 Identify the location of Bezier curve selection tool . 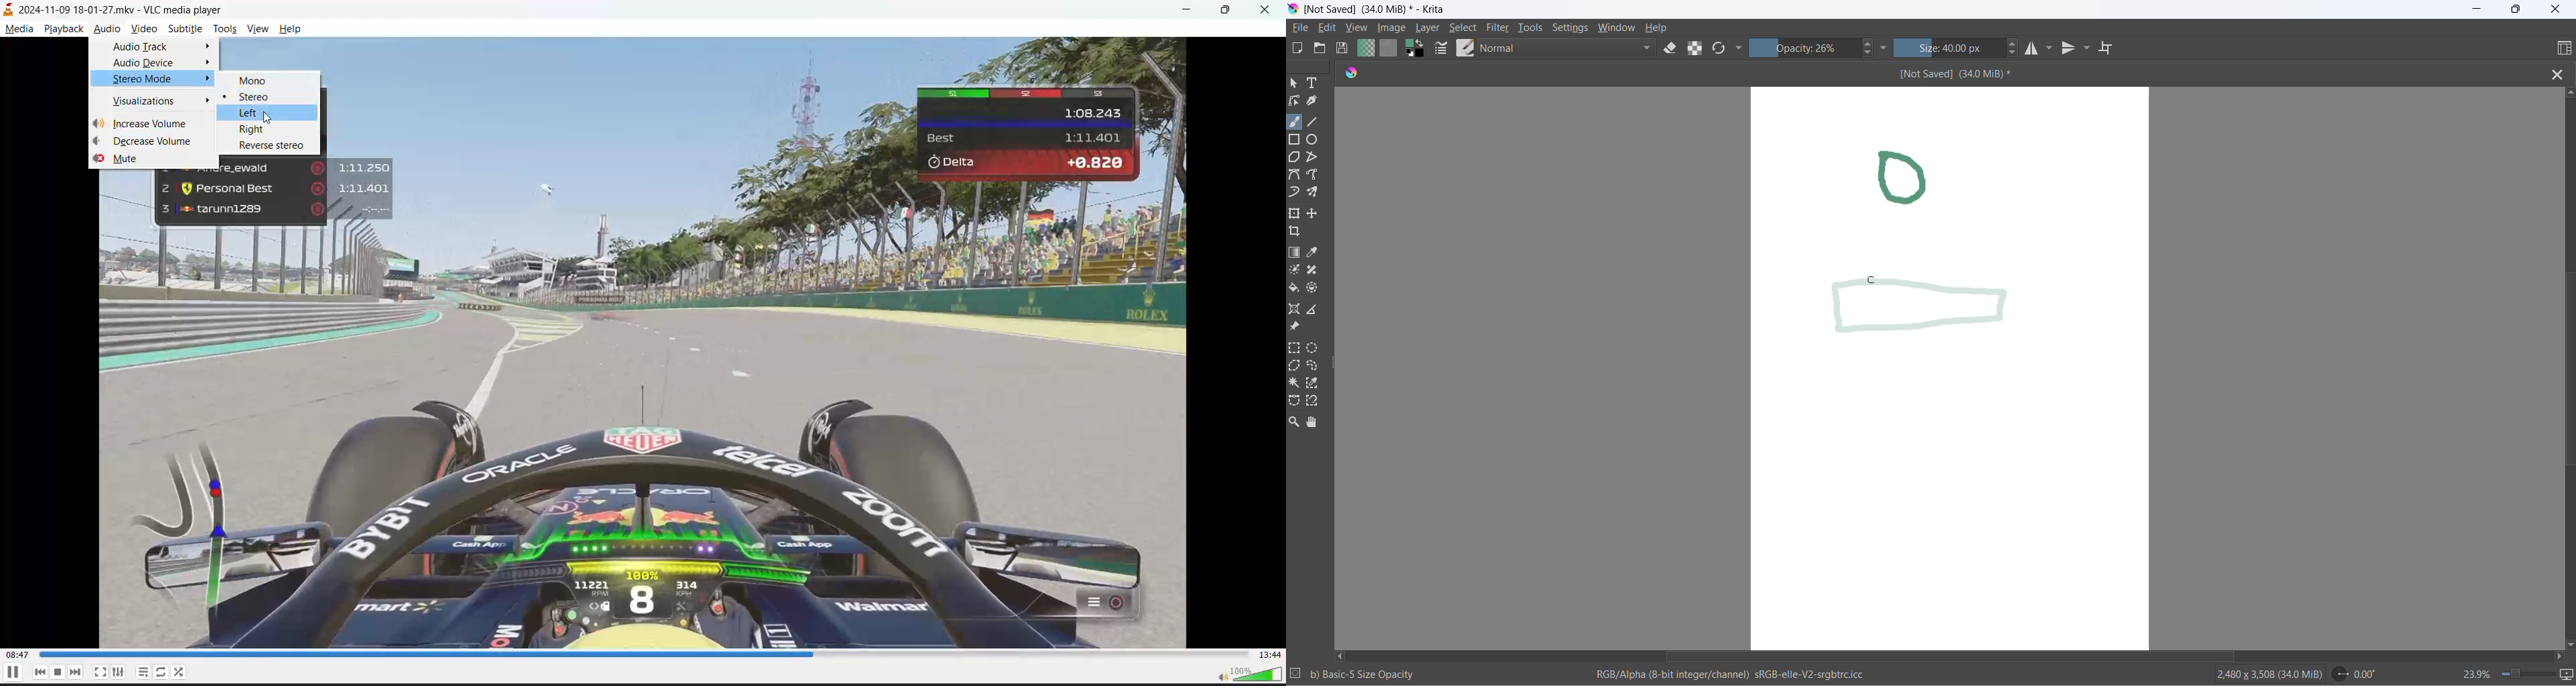
(1297, 403).